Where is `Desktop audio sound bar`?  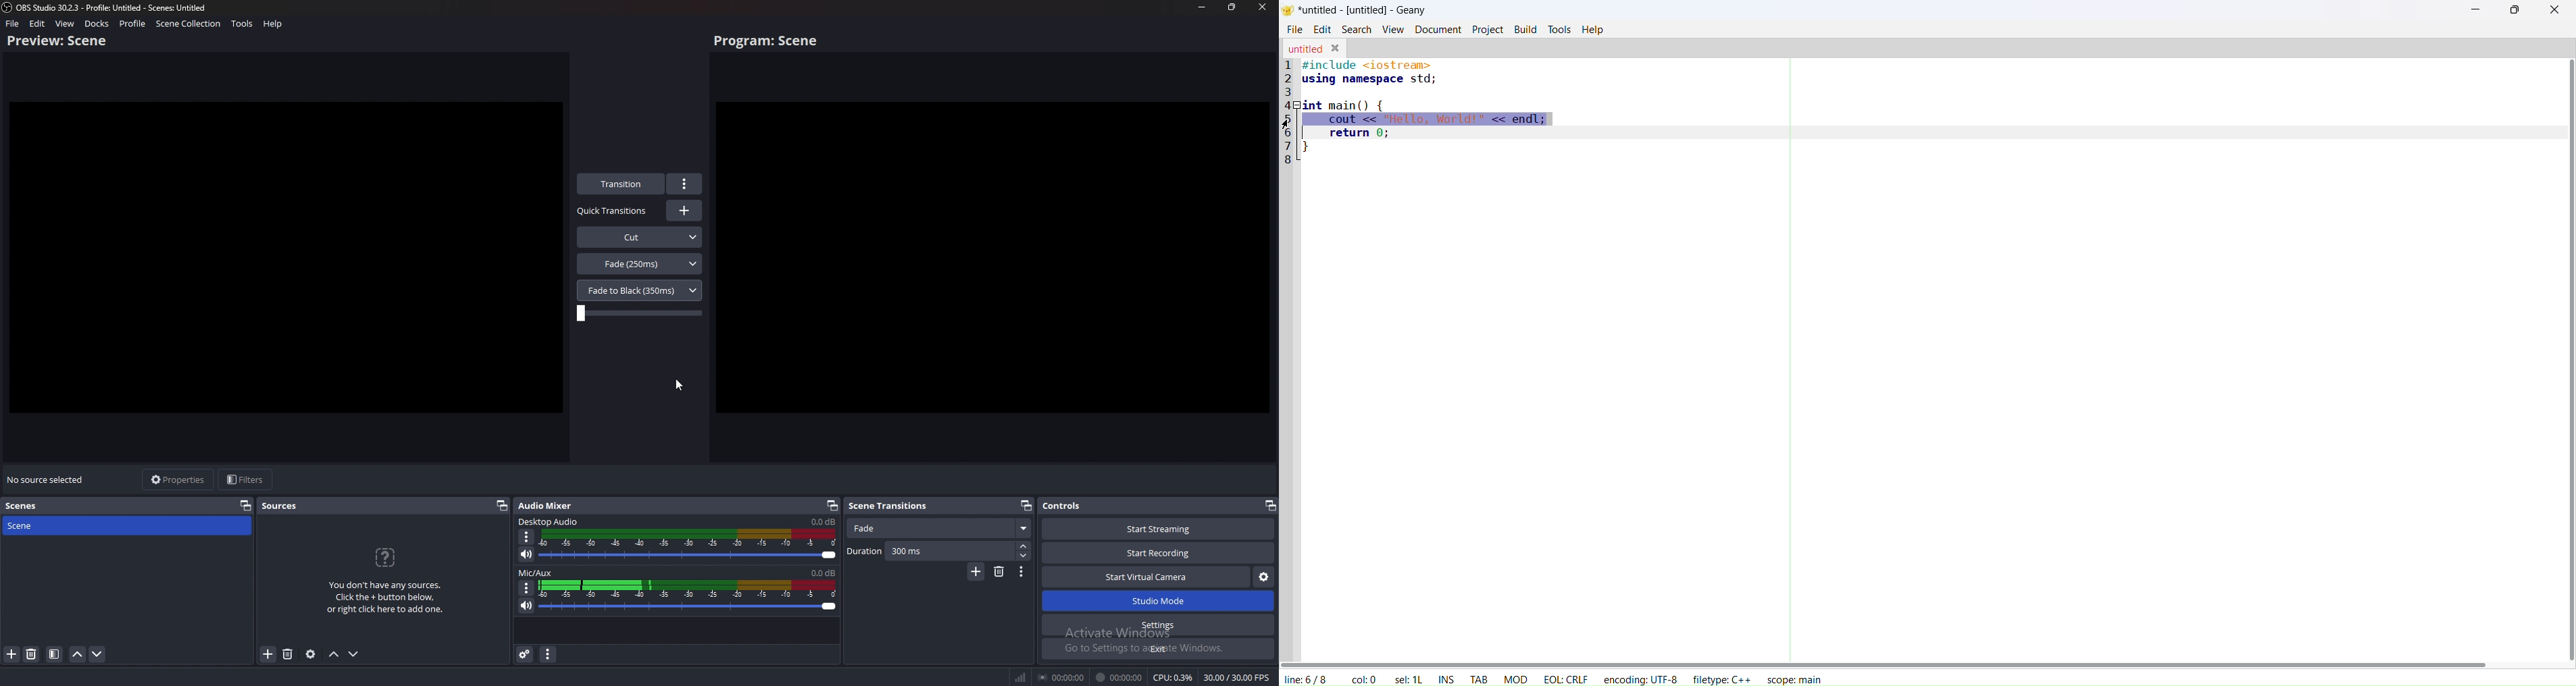
Desktop audio sound bar is located at coordinates (691, 546).